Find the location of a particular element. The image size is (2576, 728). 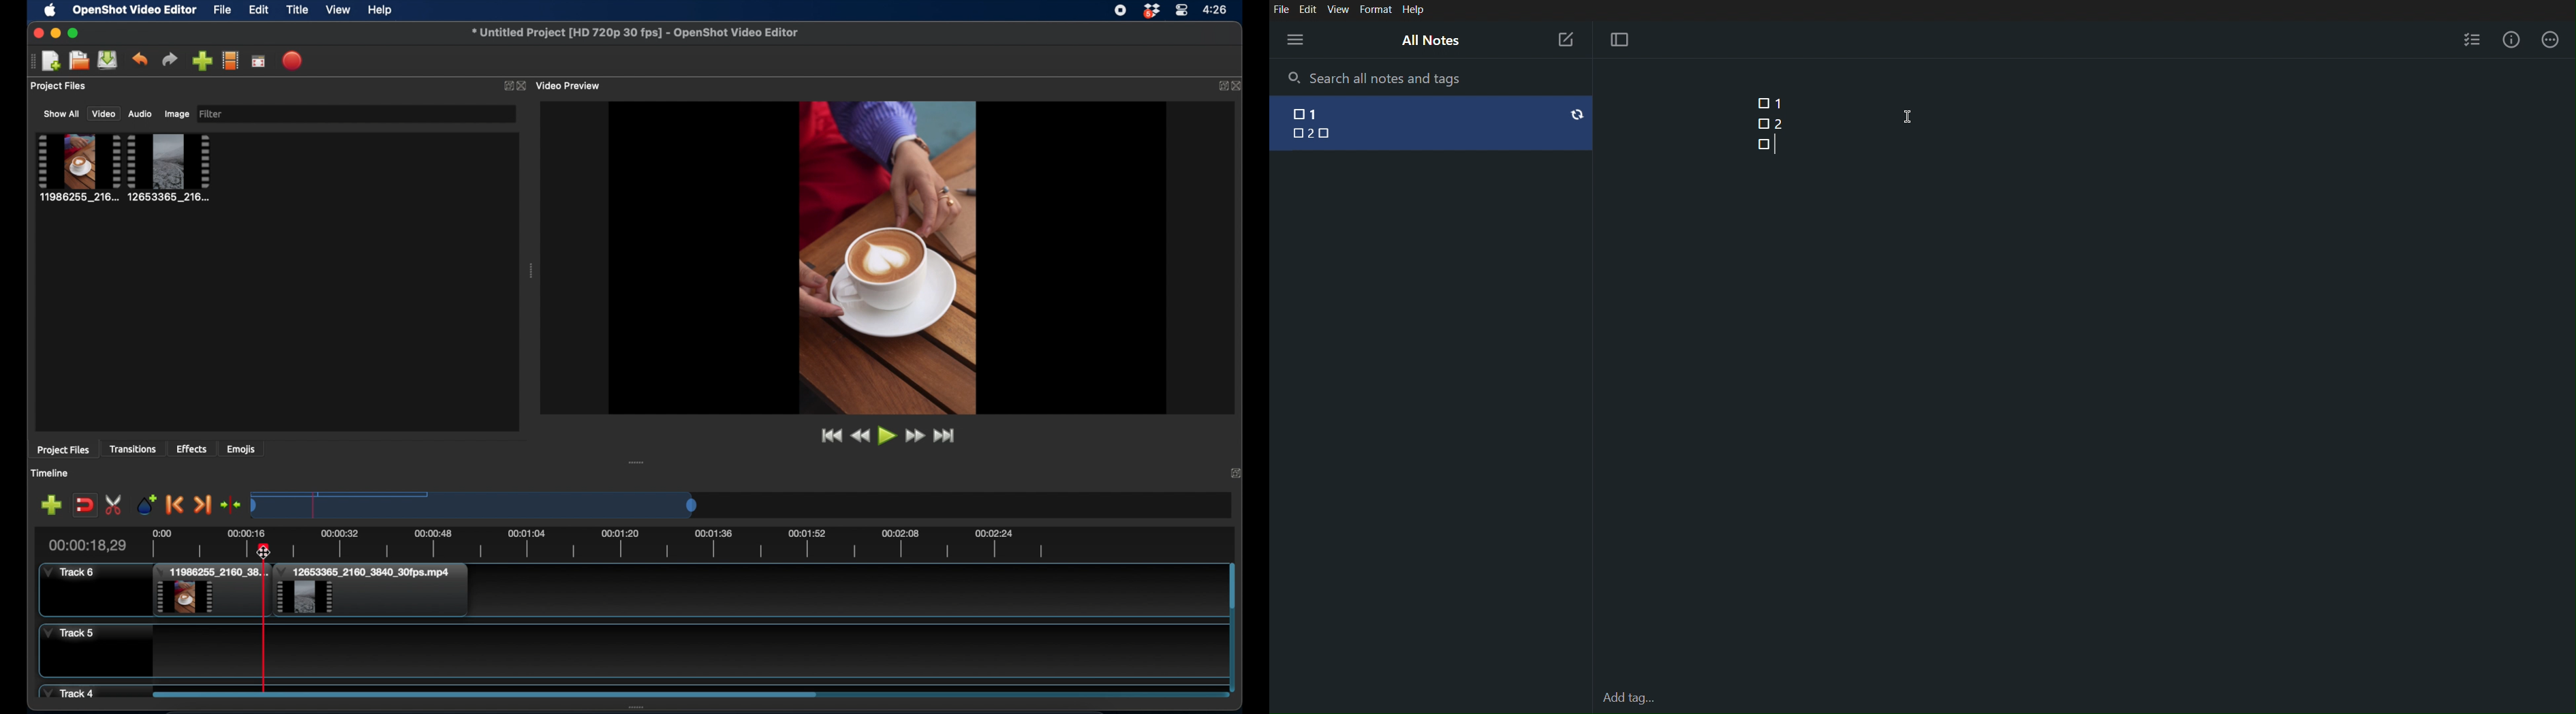

audio is located at coordinates (141, 114).